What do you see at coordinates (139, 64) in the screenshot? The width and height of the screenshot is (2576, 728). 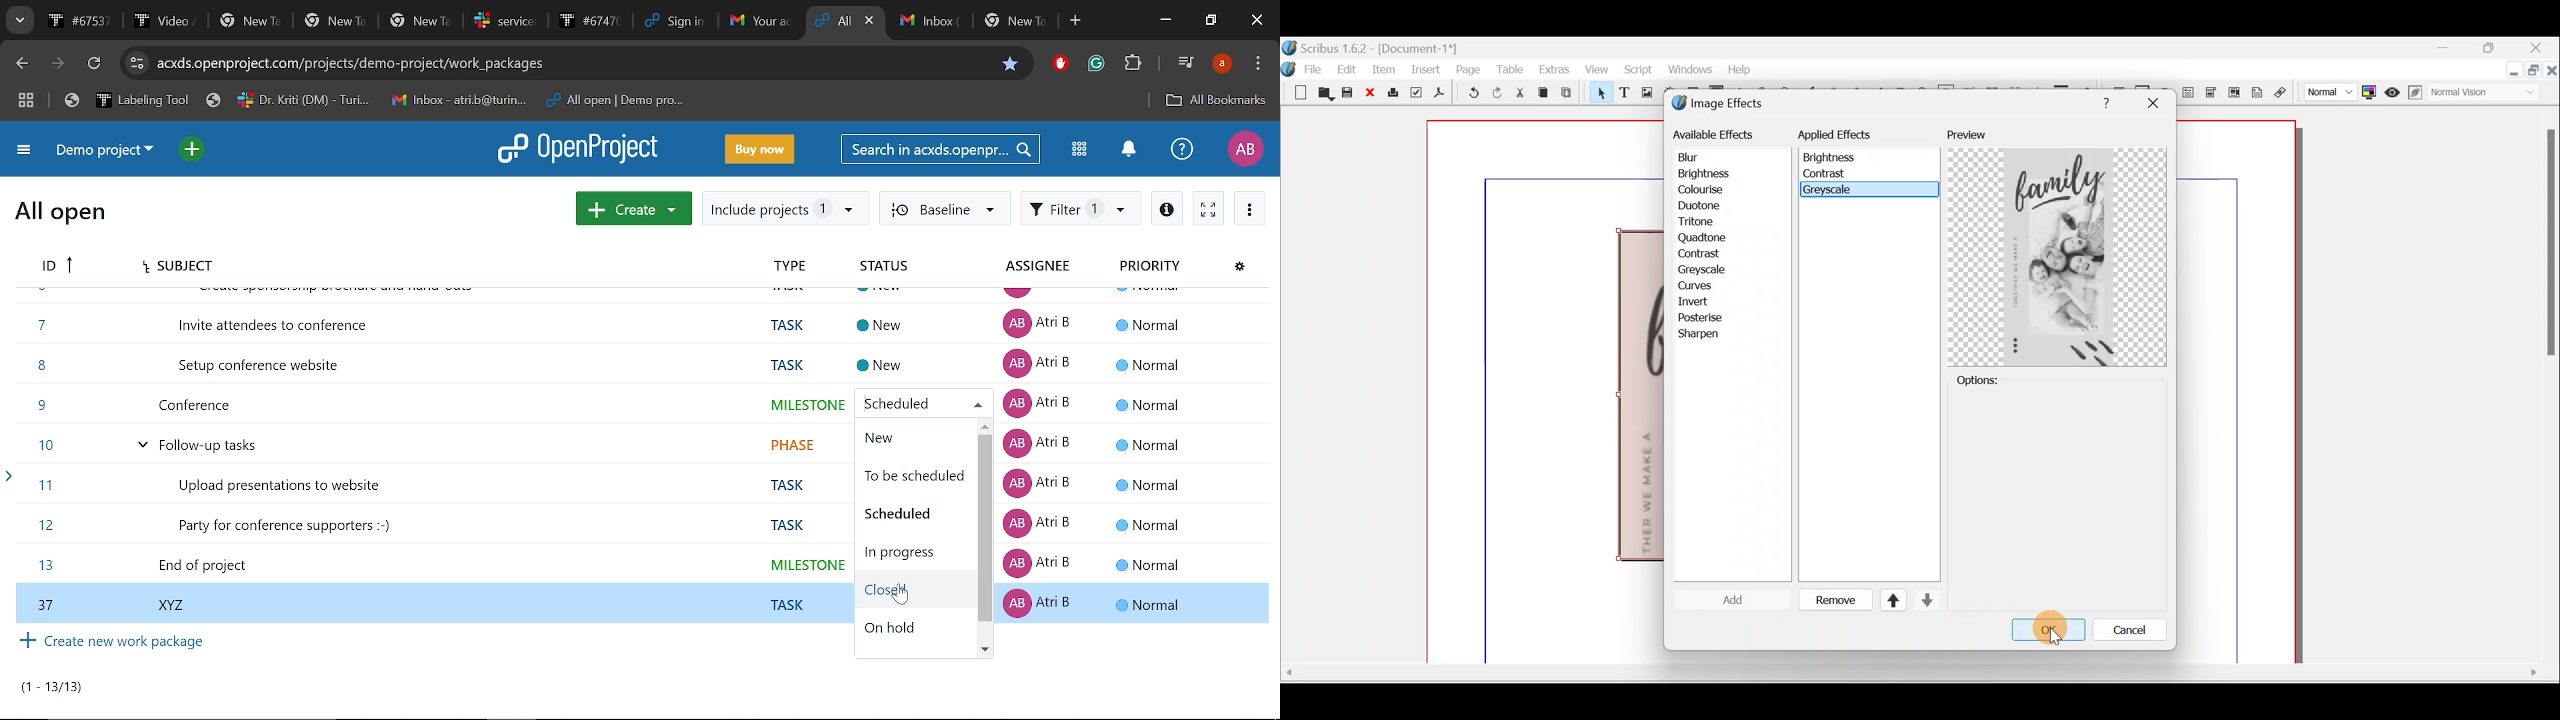 I see `Cite info` at bounding box center [139, 64].